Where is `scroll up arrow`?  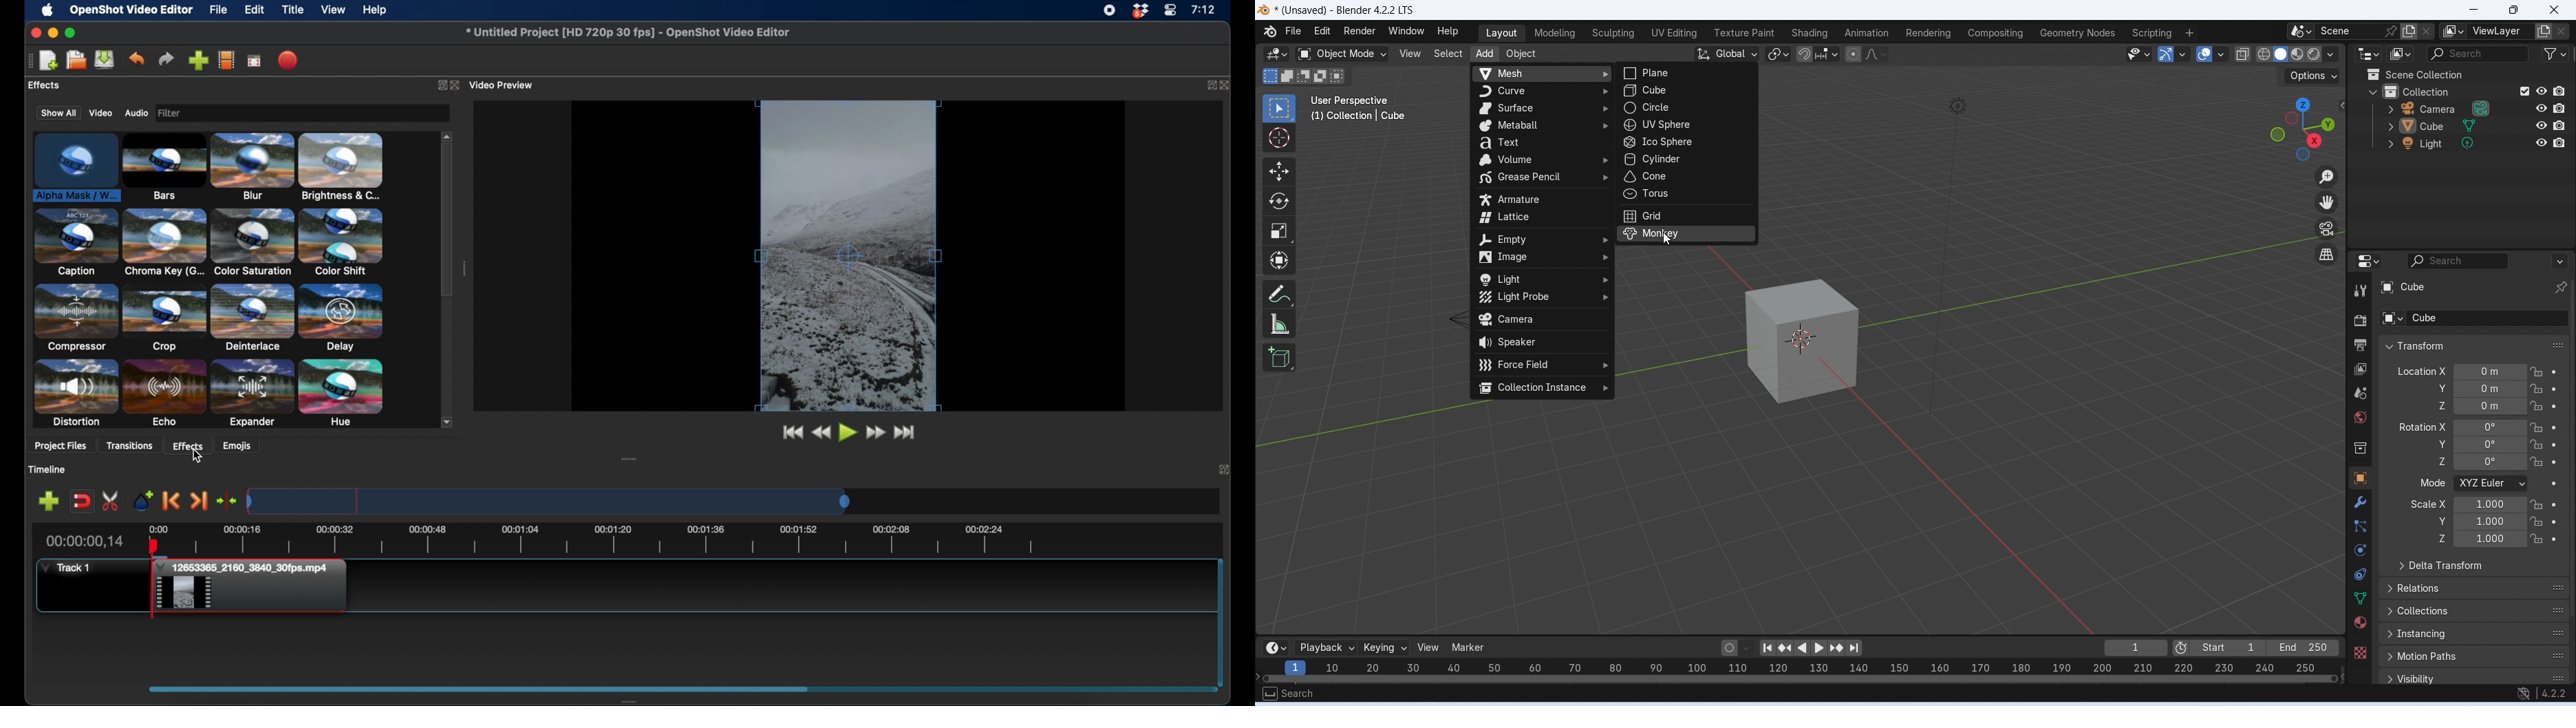
scroll up arrow is located at coordinates (448, 135).